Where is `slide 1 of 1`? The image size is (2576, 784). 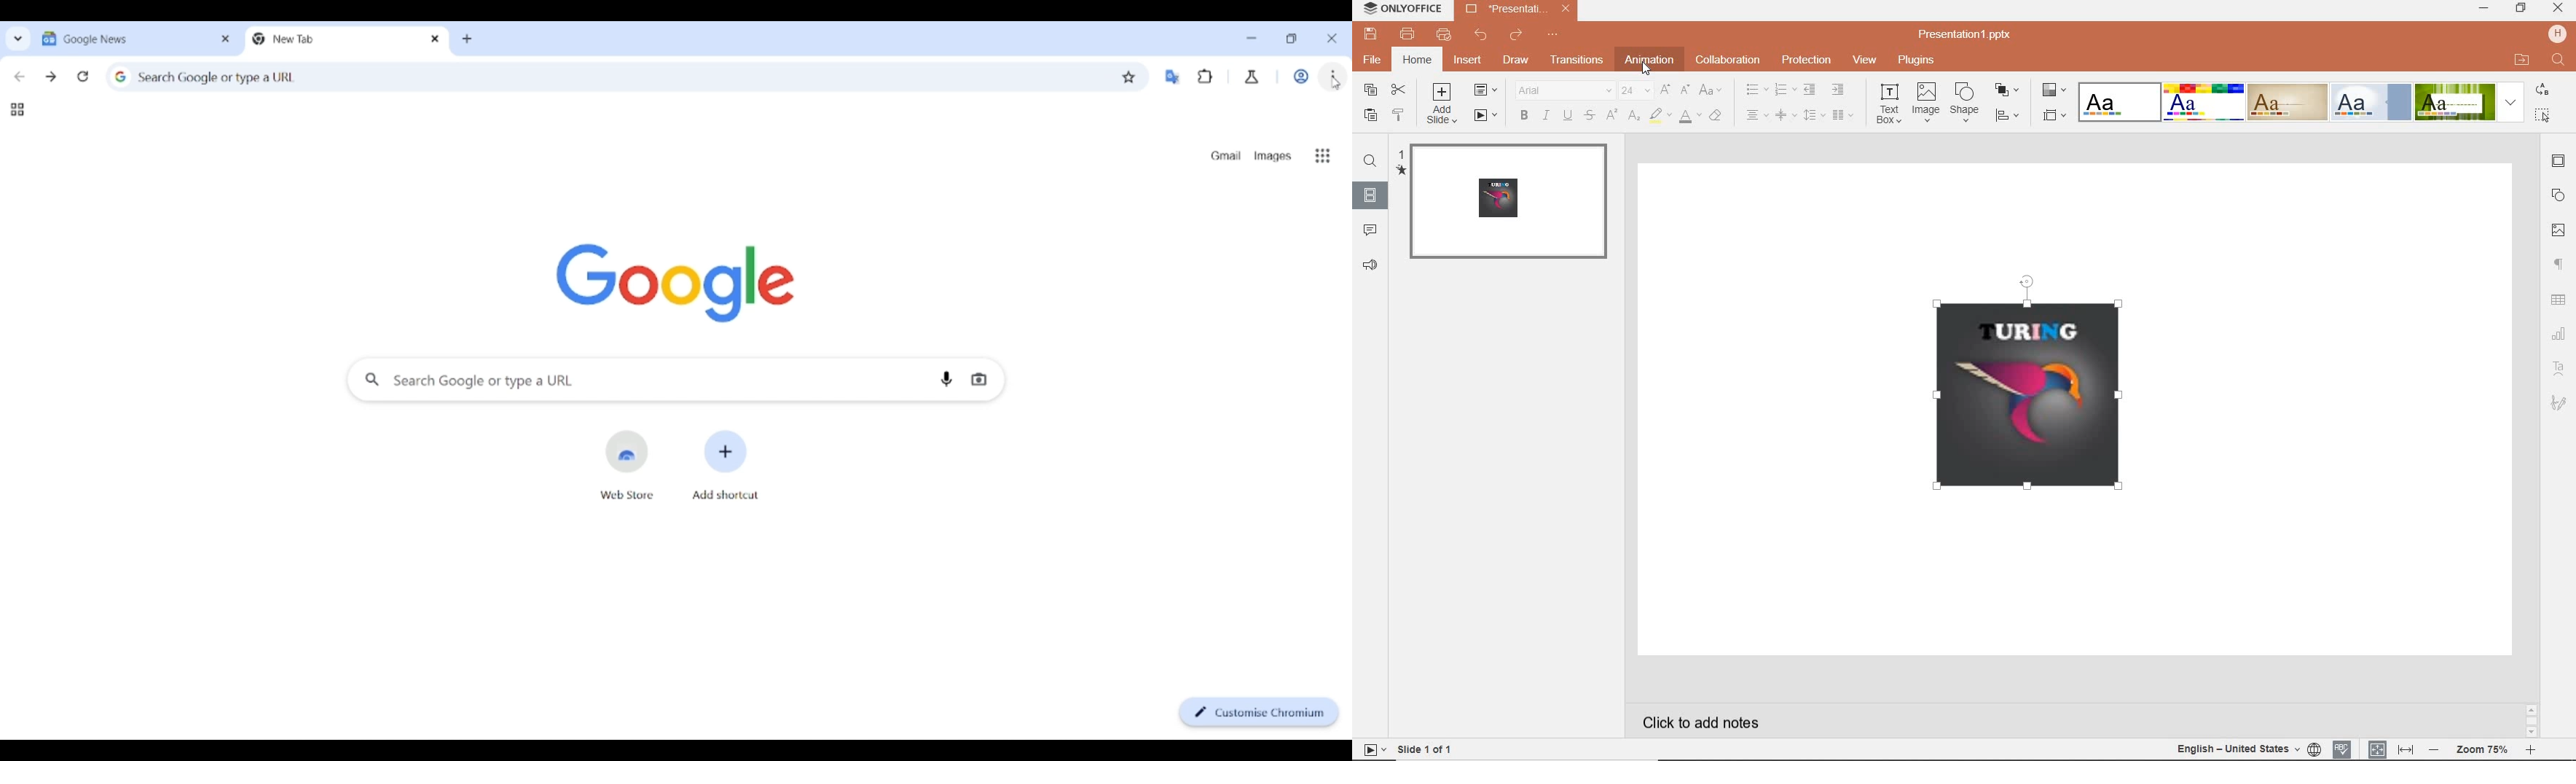 slide 1 of 1 is located at coordinates (1416, 751).